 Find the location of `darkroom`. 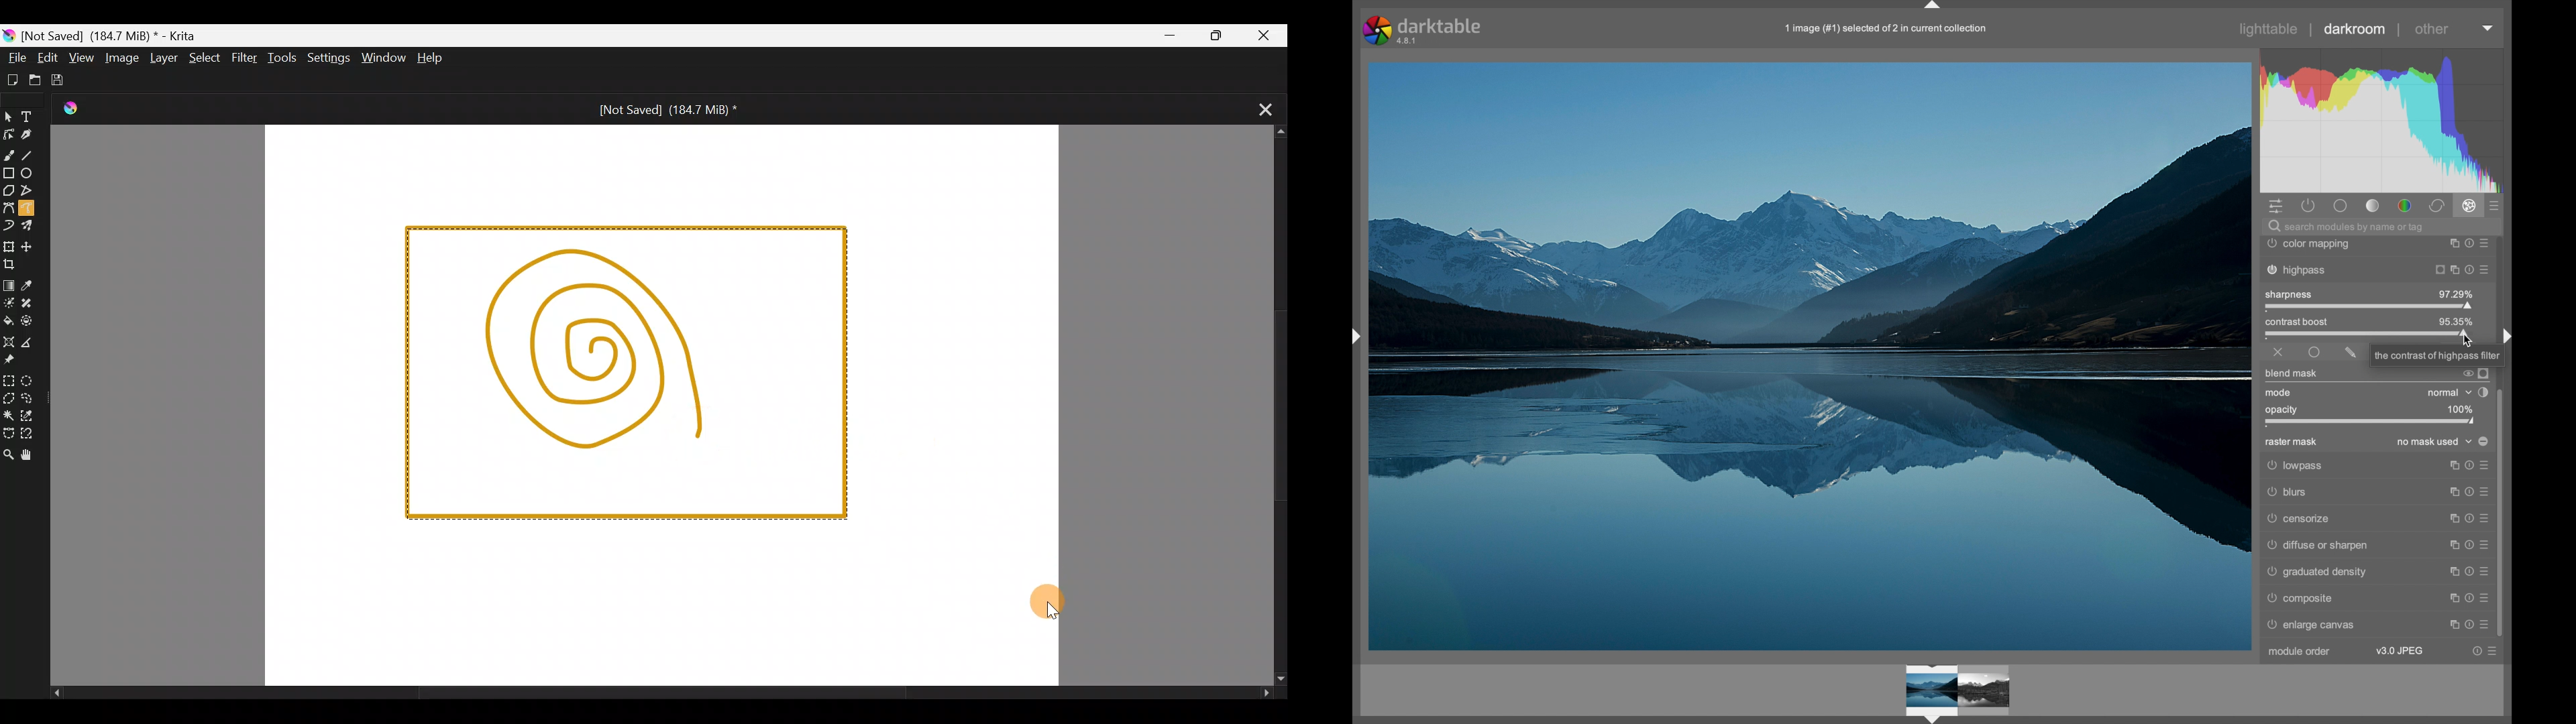

darkroom is located at coordinates (2355, 29).